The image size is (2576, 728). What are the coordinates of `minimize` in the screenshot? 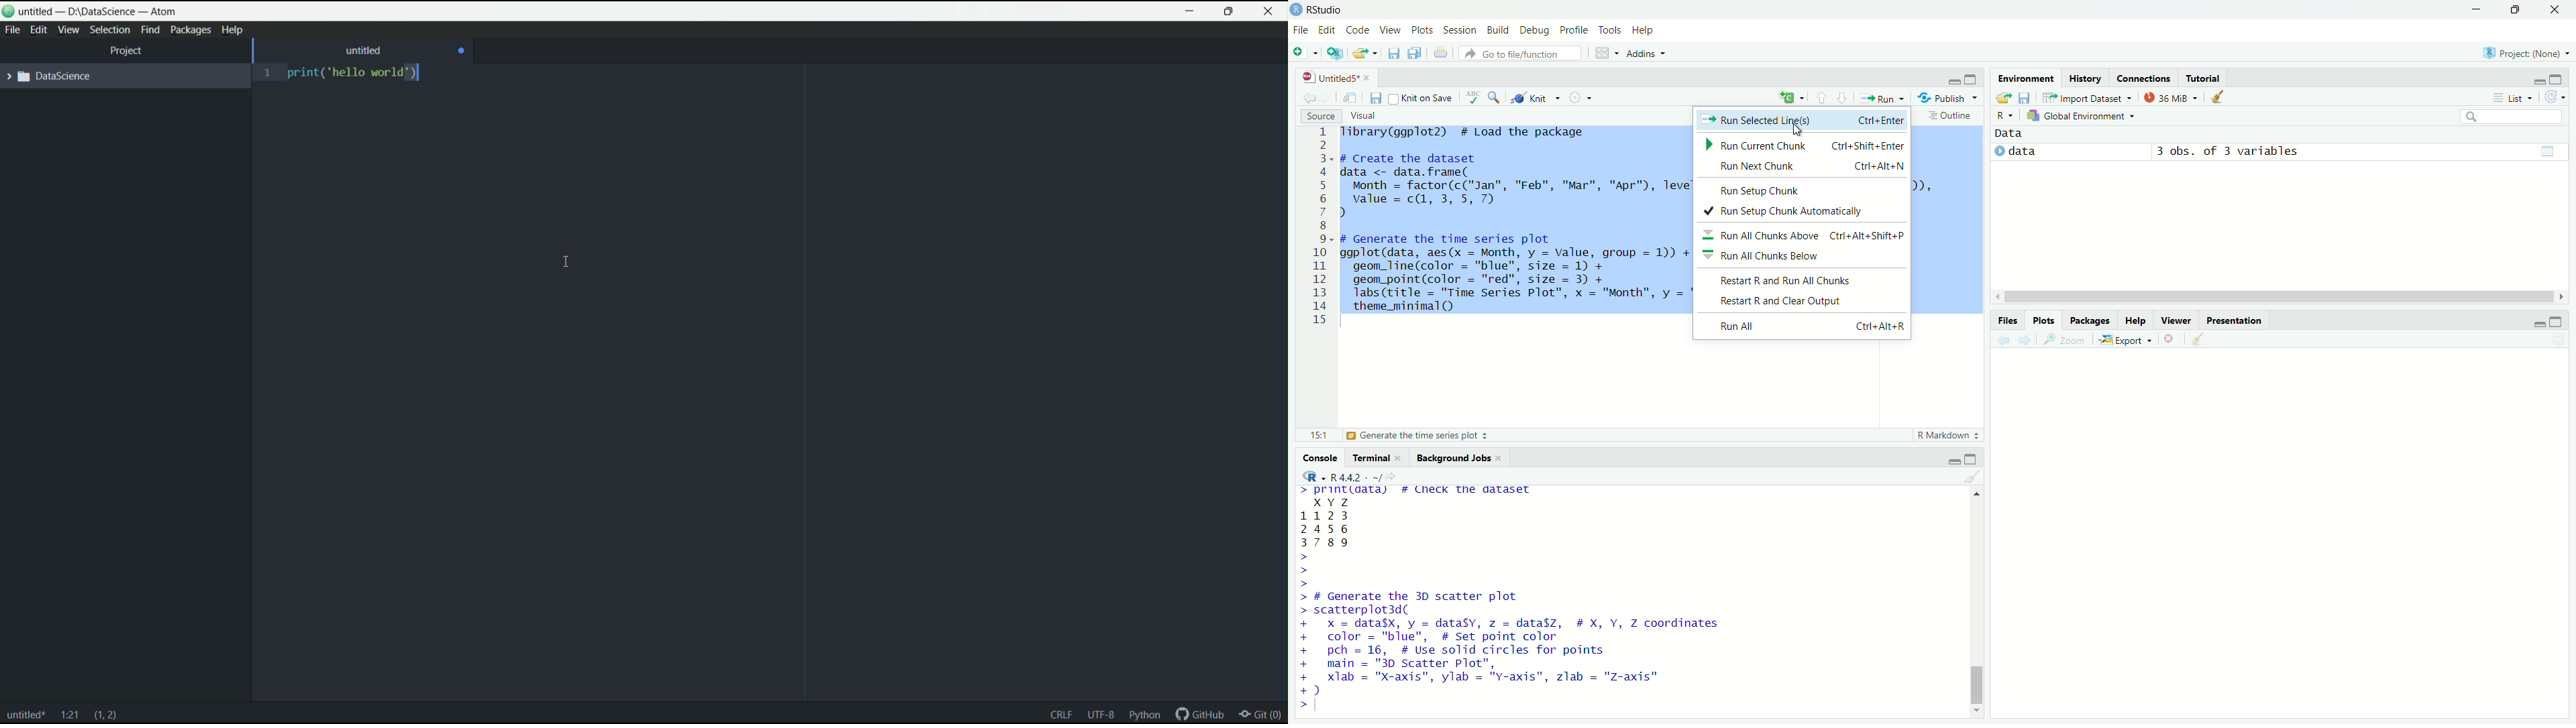 It's located at (2538, 79).